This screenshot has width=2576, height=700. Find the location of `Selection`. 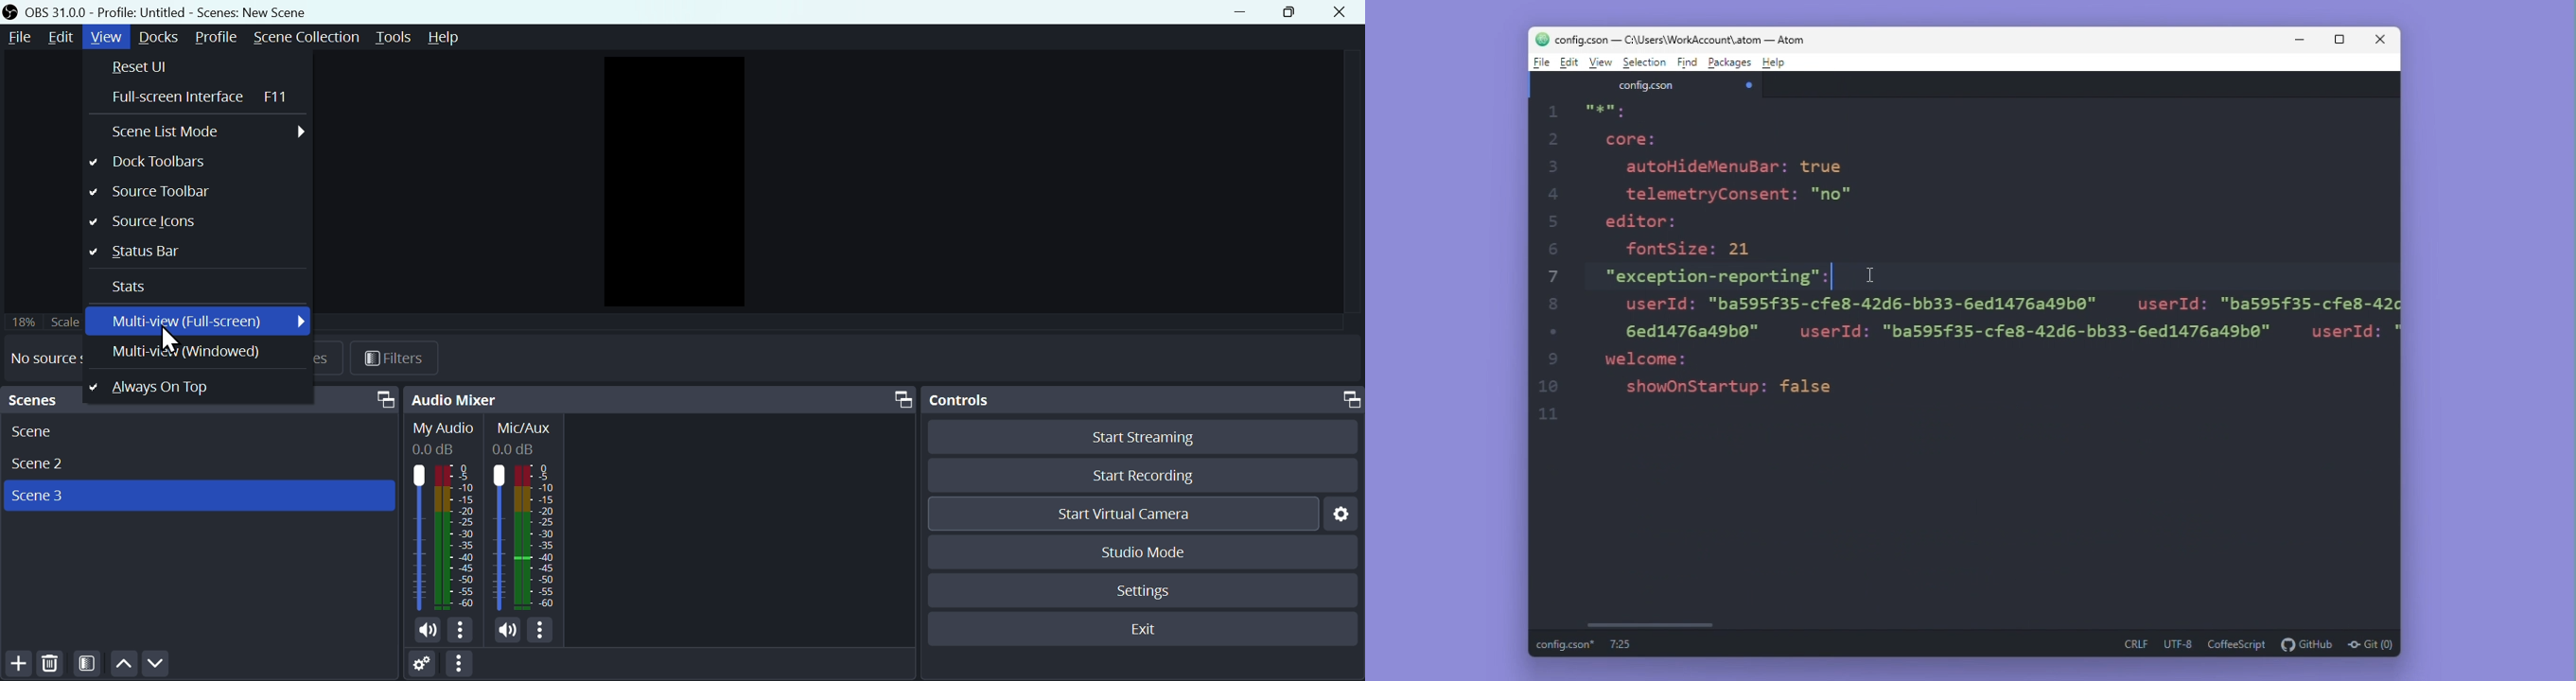

Selection is located at coordinates (1646, 62).